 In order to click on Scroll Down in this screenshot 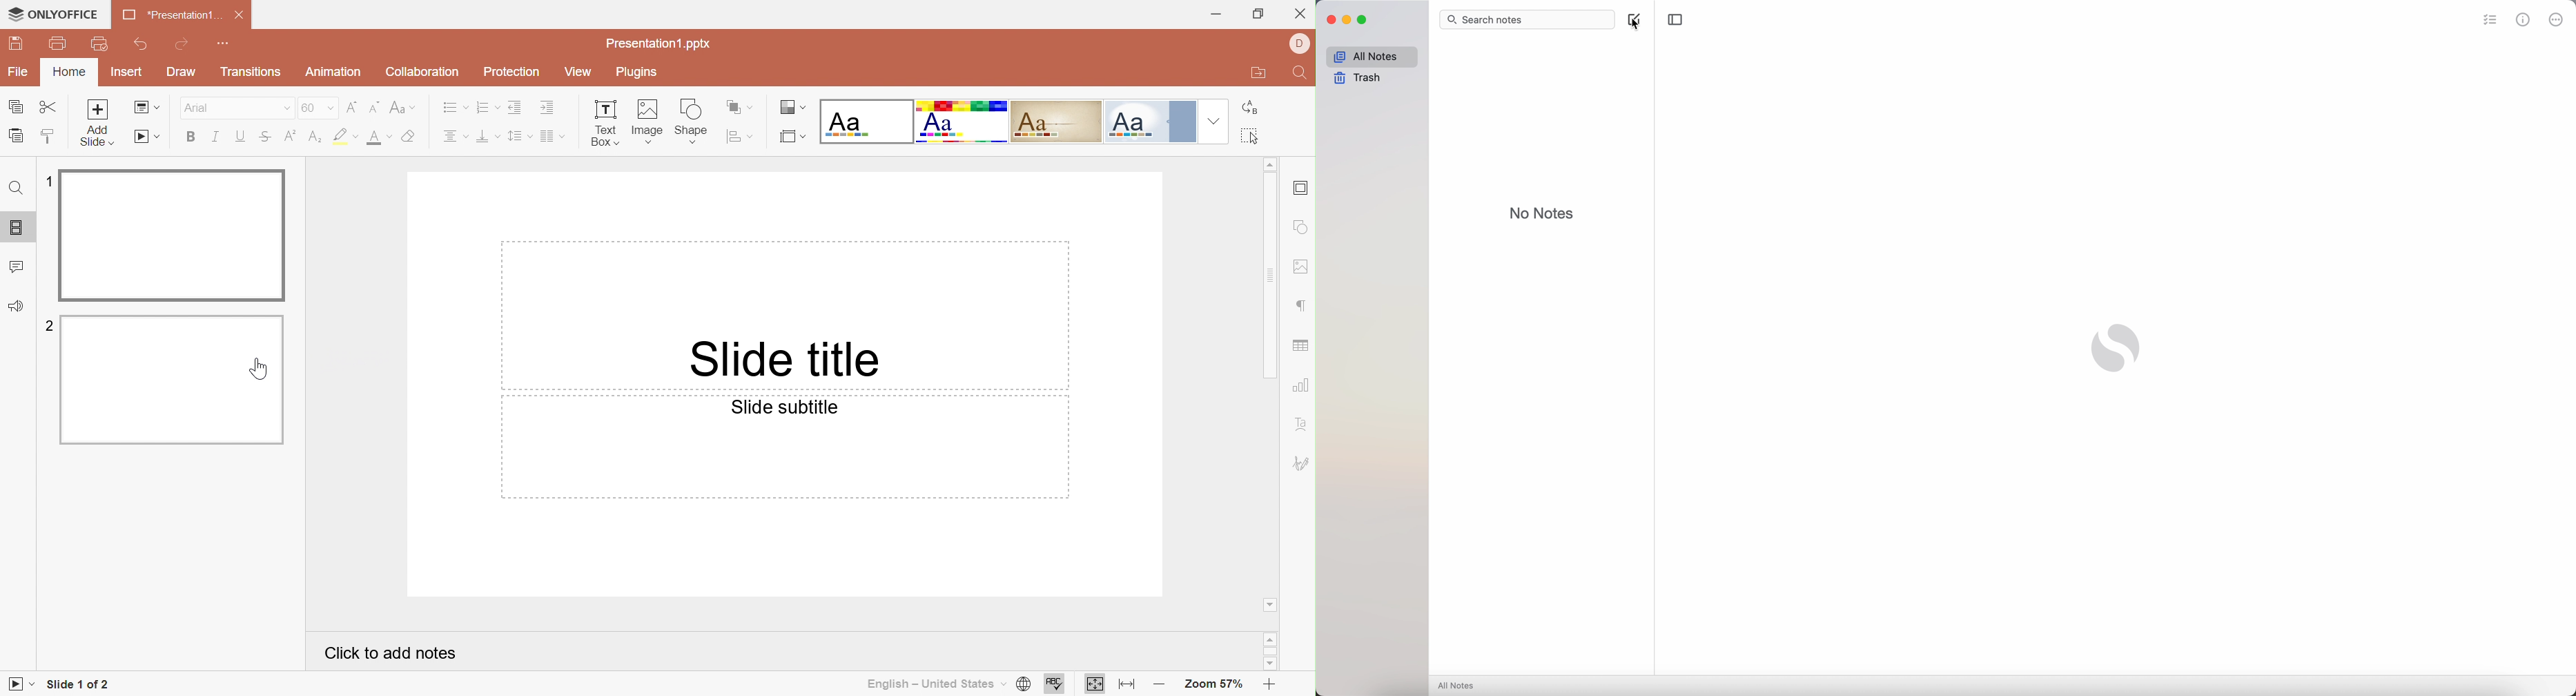, I will do `click(1269, 605)`.